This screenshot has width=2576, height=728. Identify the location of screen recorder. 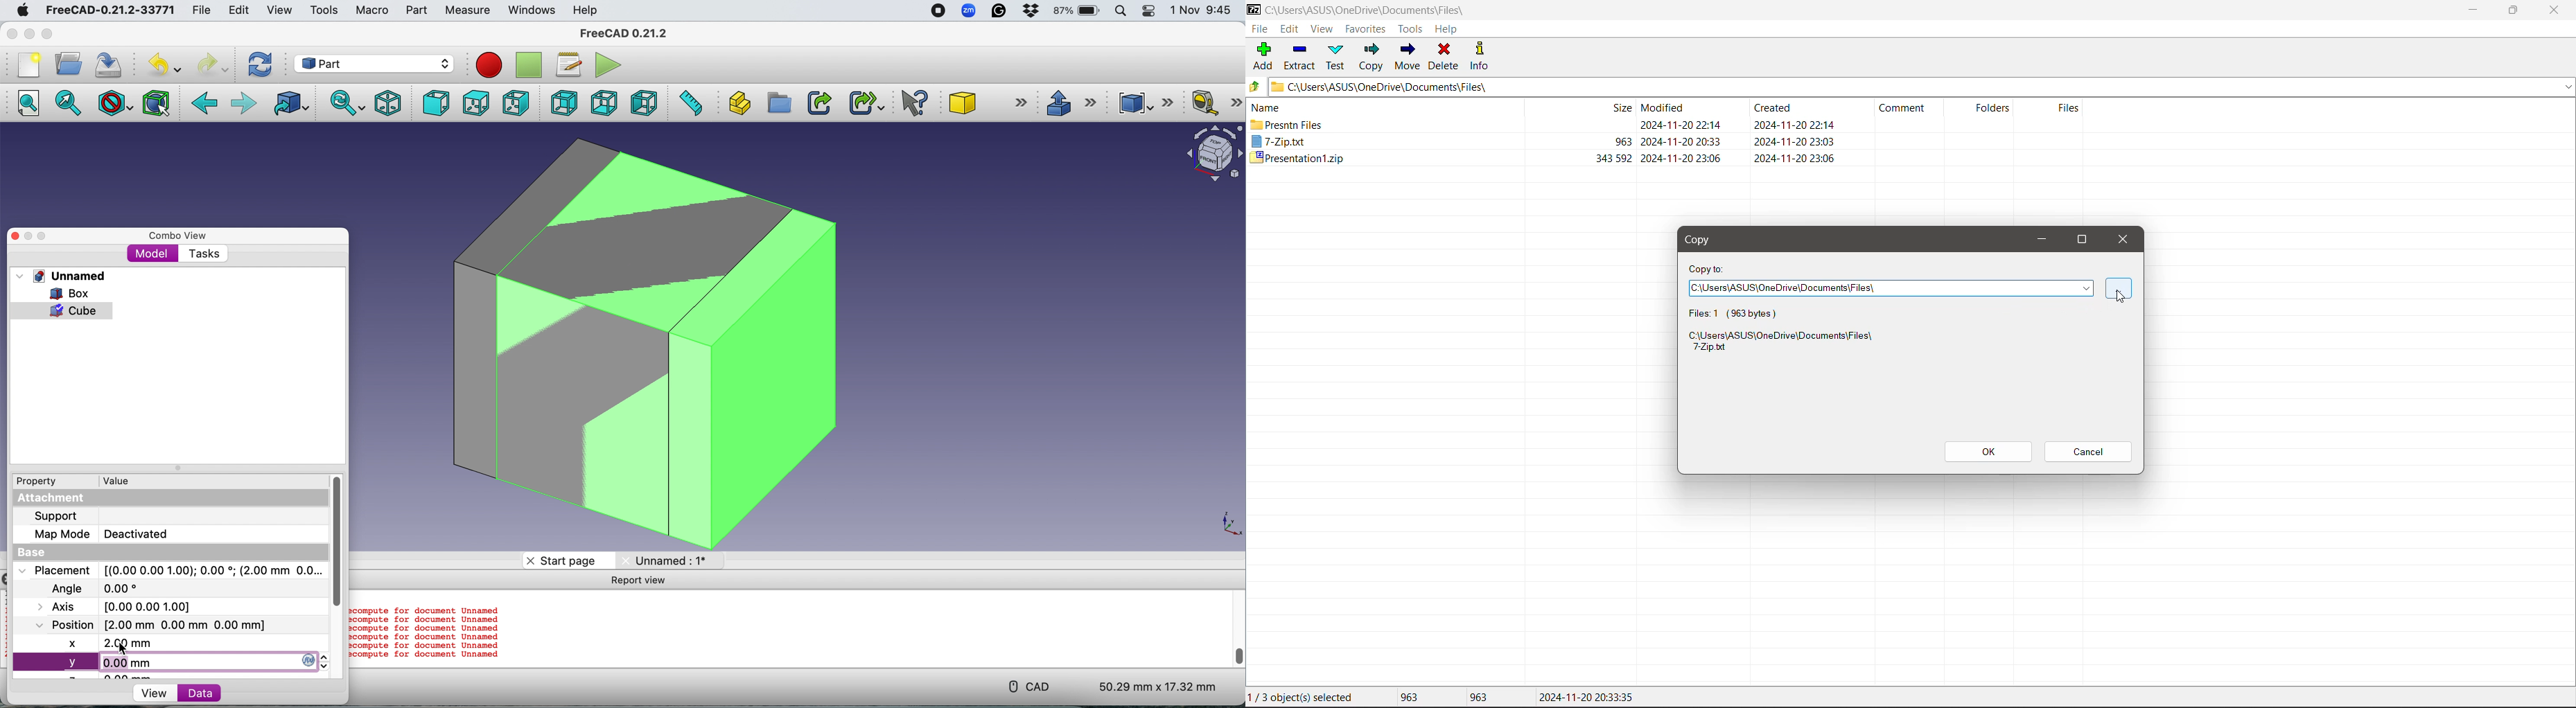
(937, 11).